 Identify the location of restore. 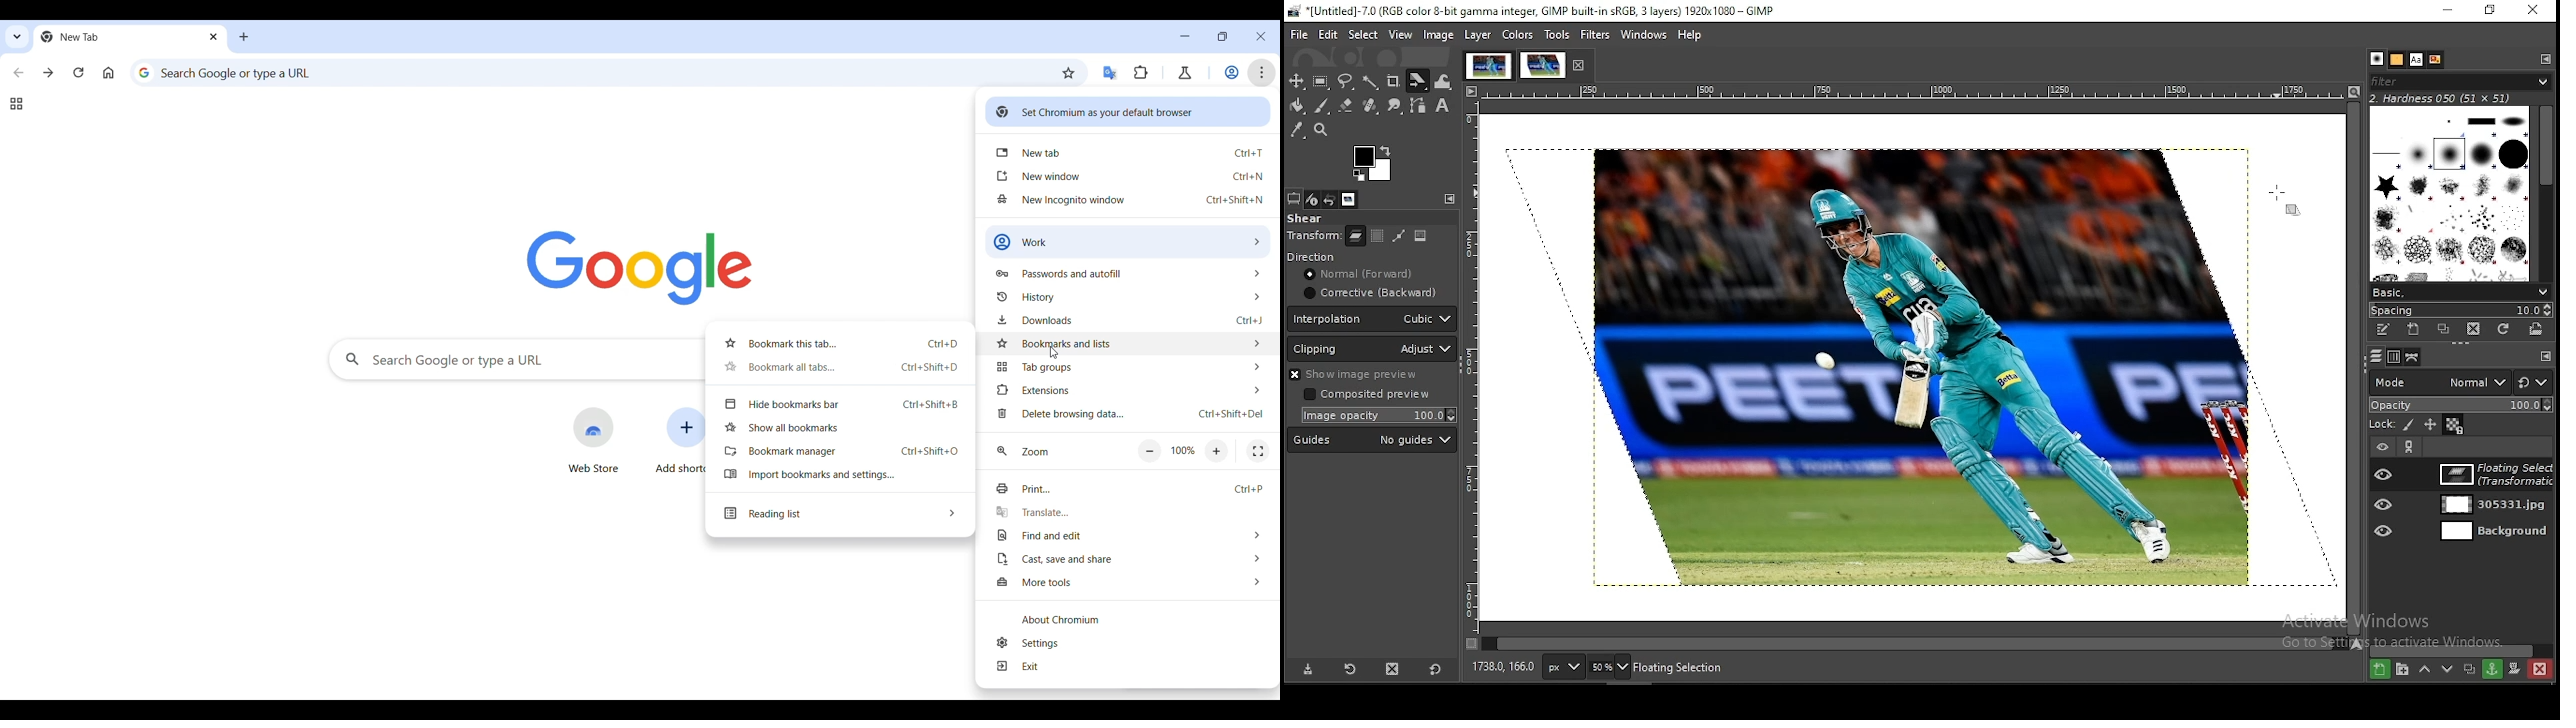
(2491, 12).